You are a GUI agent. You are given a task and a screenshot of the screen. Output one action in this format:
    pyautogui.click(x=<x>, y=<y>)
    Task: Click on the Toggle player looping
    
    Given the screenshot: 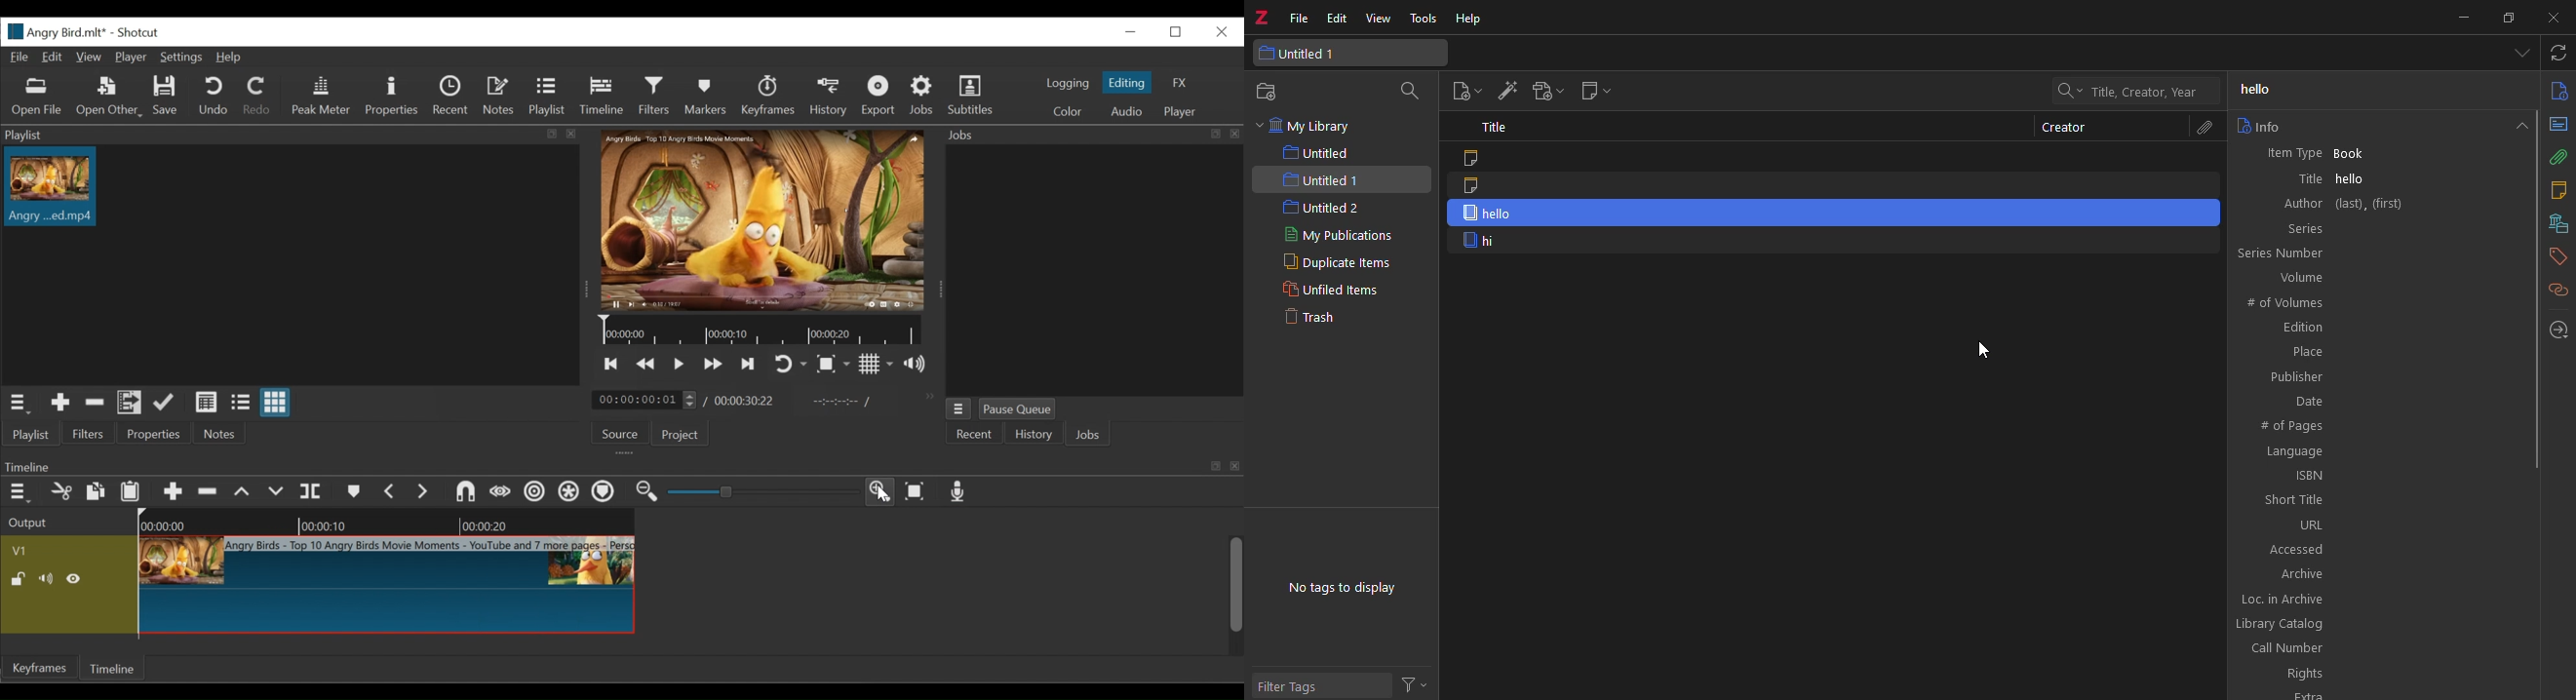 What is the action you would take?
    pyautogui.click(x=791, y=364)
    